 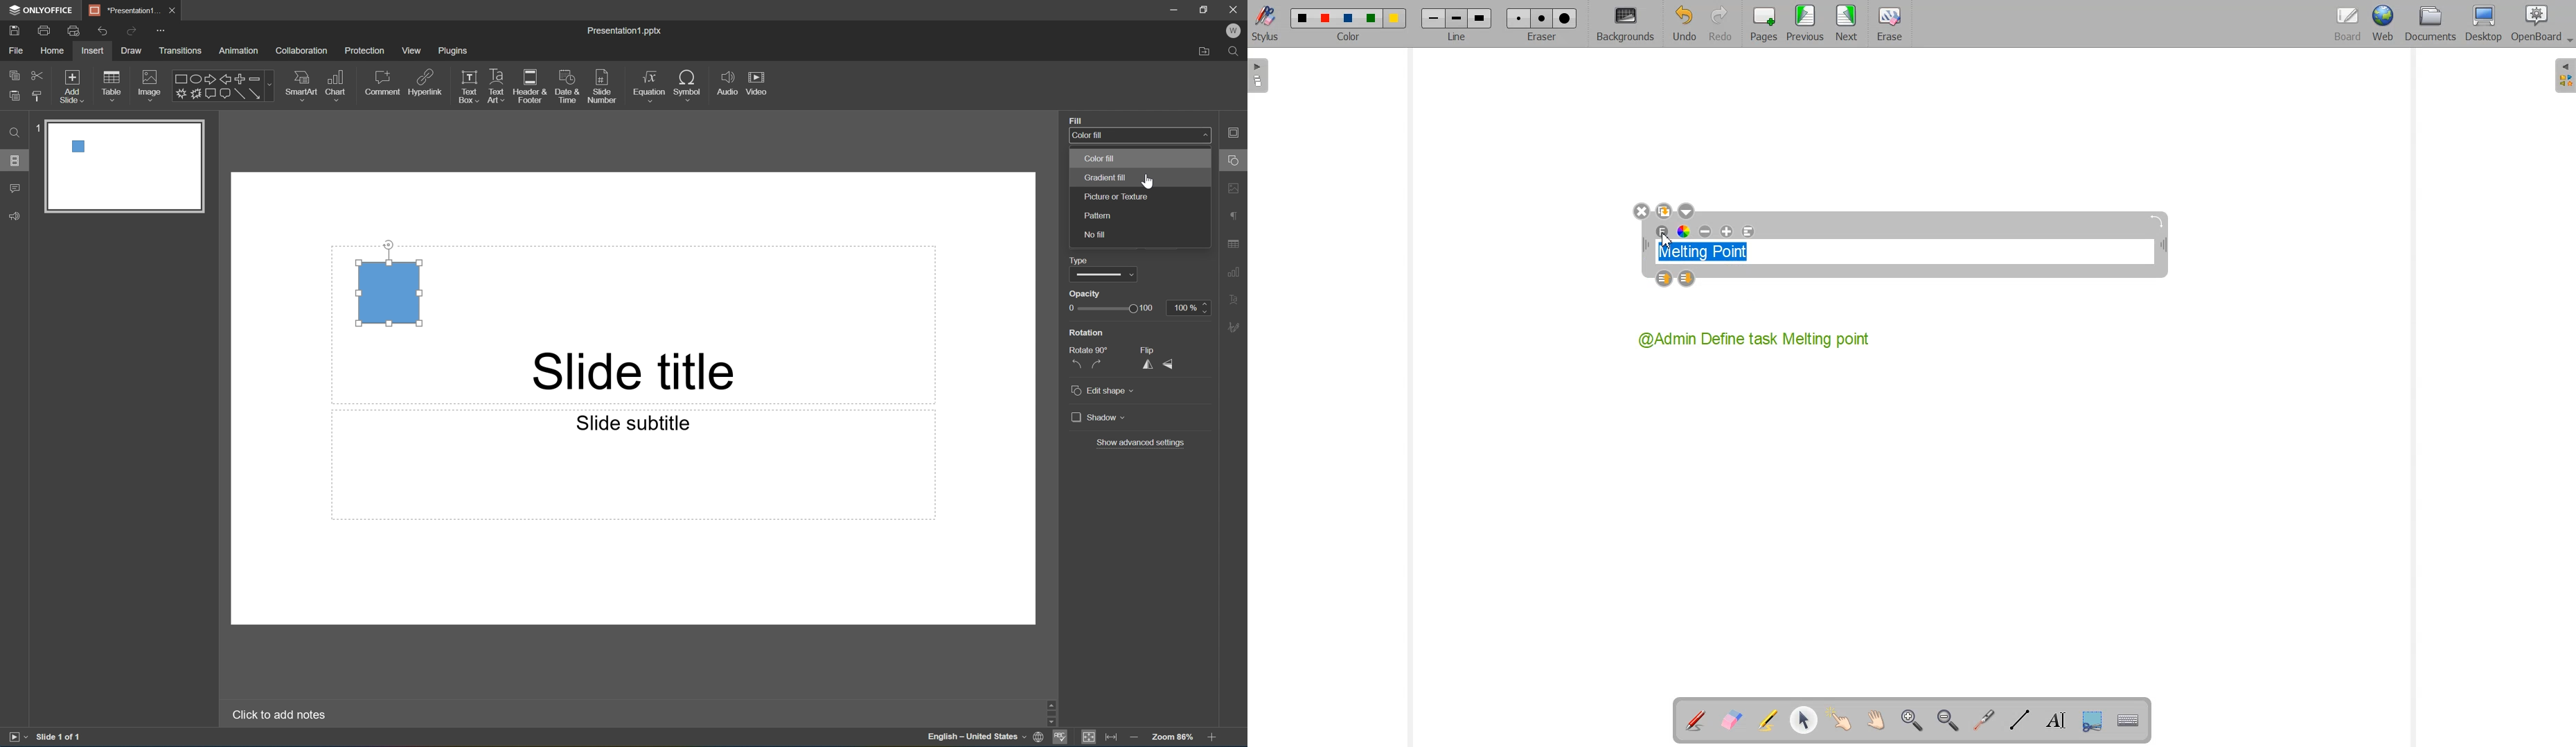 What do you see at coordinates (1090, 350) in the screenshot?
I see `Rotate 90°` at bounding box center [1090, 350].